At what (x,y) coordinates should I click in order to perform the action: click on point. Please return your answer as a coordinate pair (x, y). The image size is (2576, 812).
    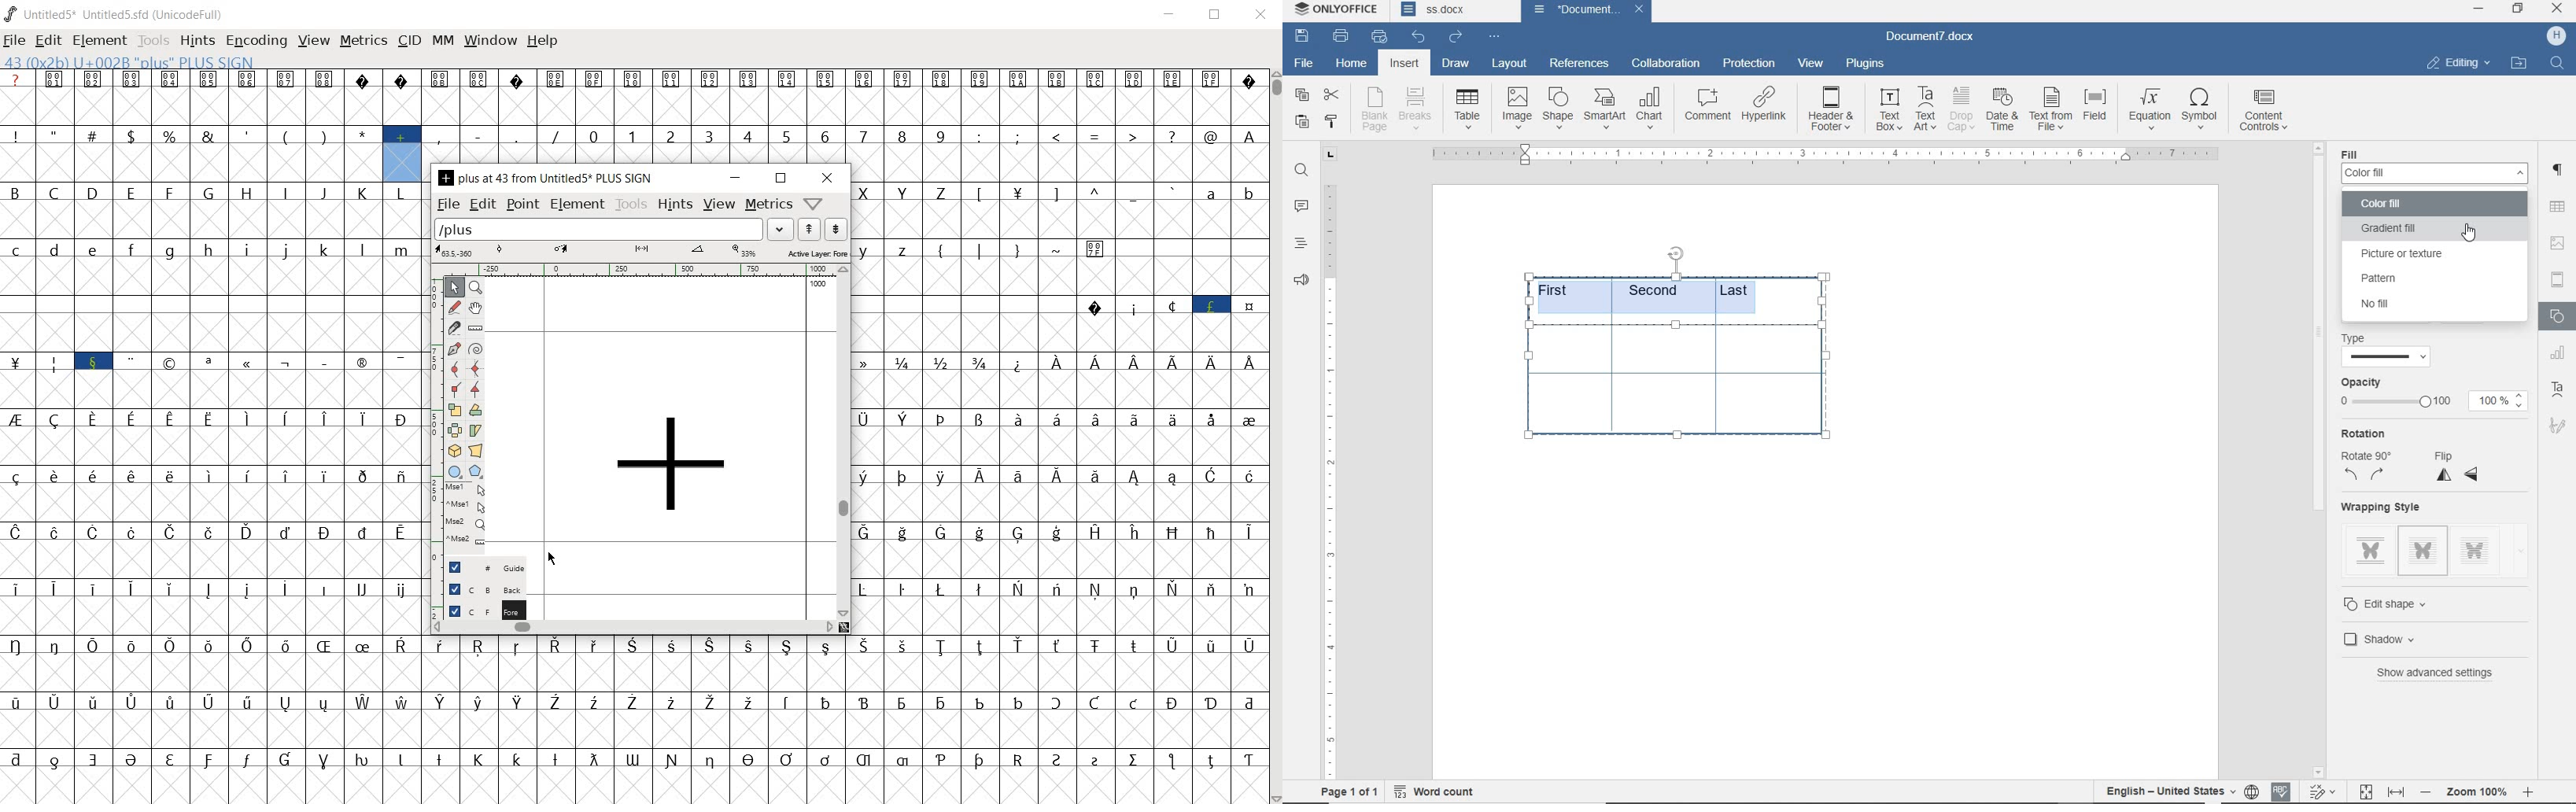
    Looking at the image, I should click on (521, 204).